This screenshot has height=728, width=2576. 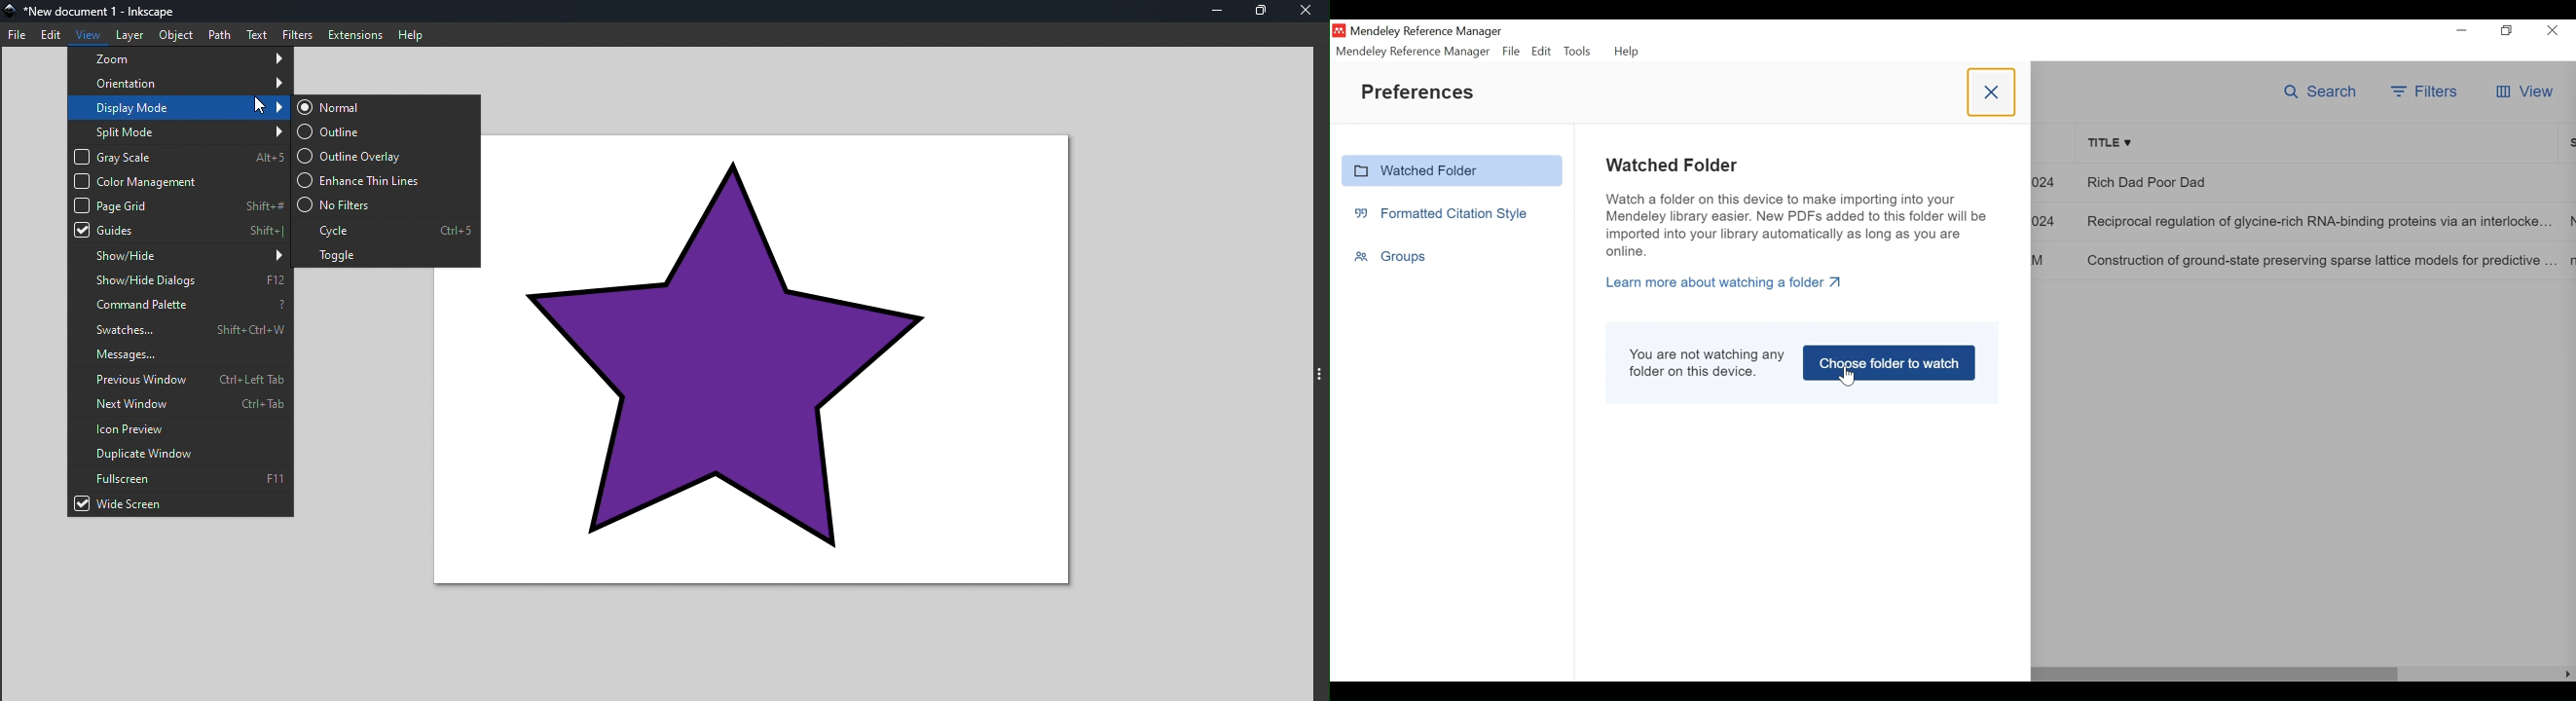 I want to click on Reciprocal regulation of glycine-rich RNA-binding proteins via an interlocke..., so click(x=2316, y=222).